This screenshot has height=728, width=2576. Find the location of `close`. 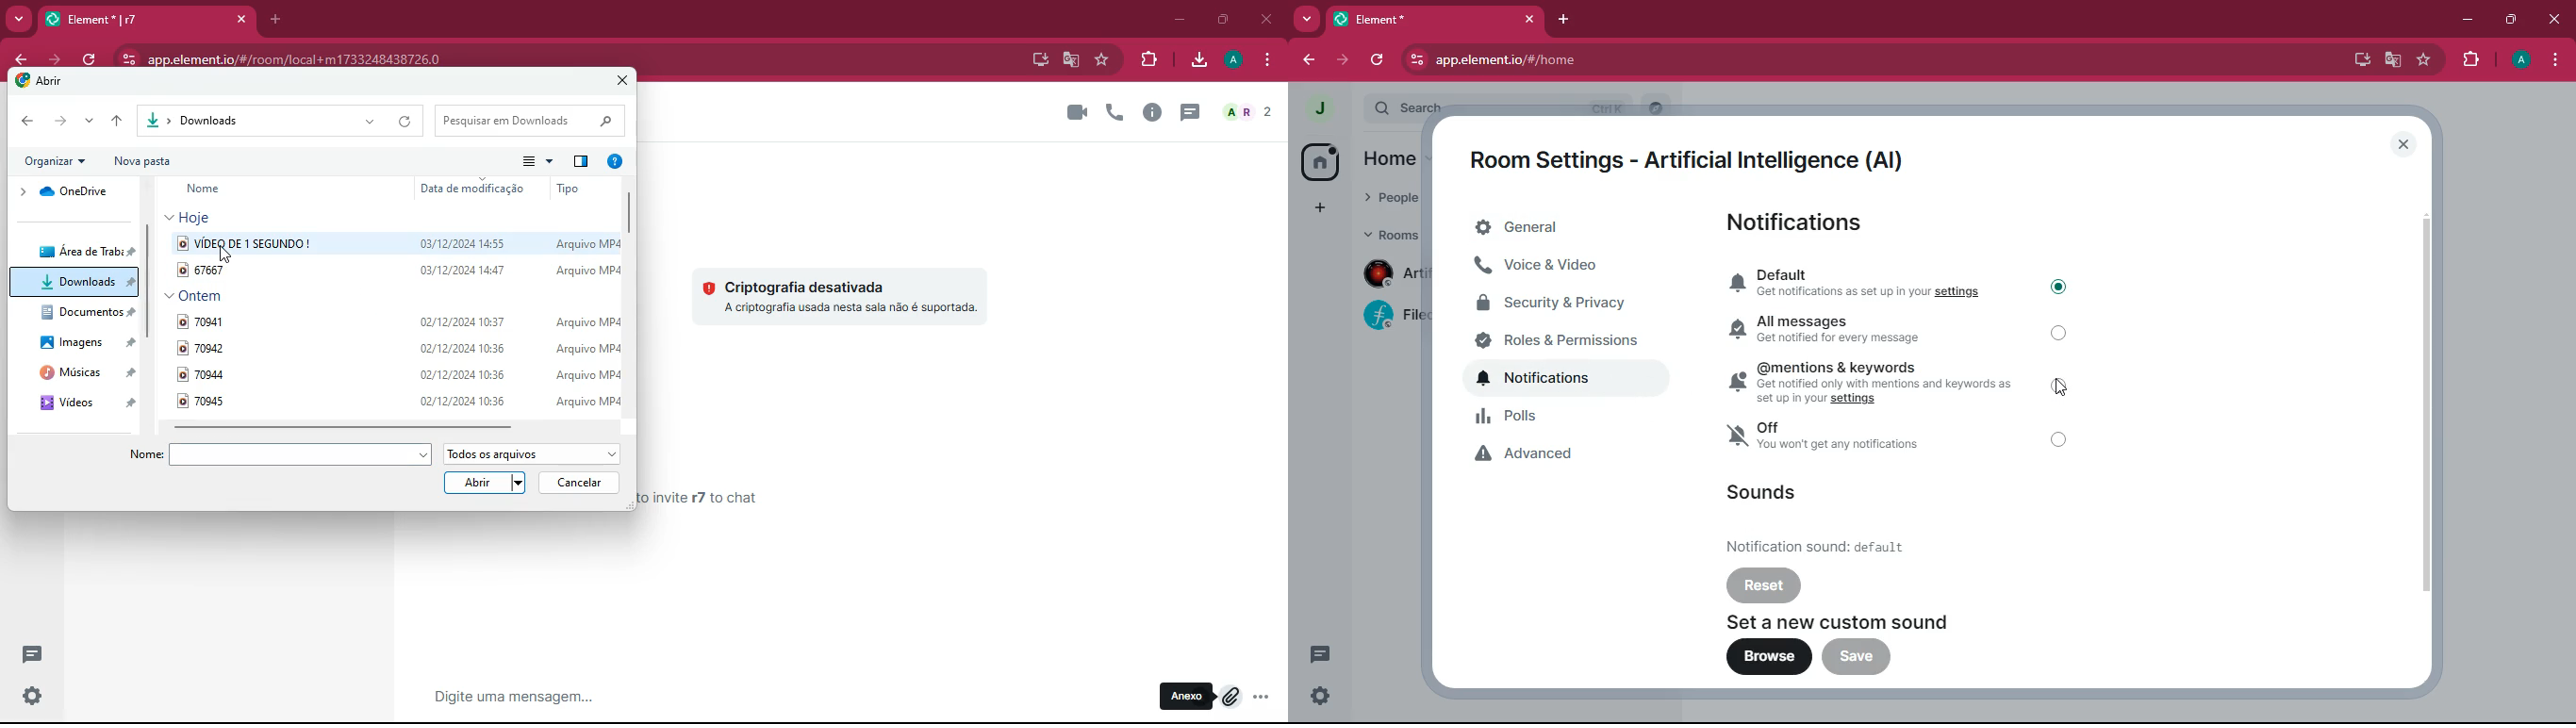

close is located at coordinates (1270, 21).